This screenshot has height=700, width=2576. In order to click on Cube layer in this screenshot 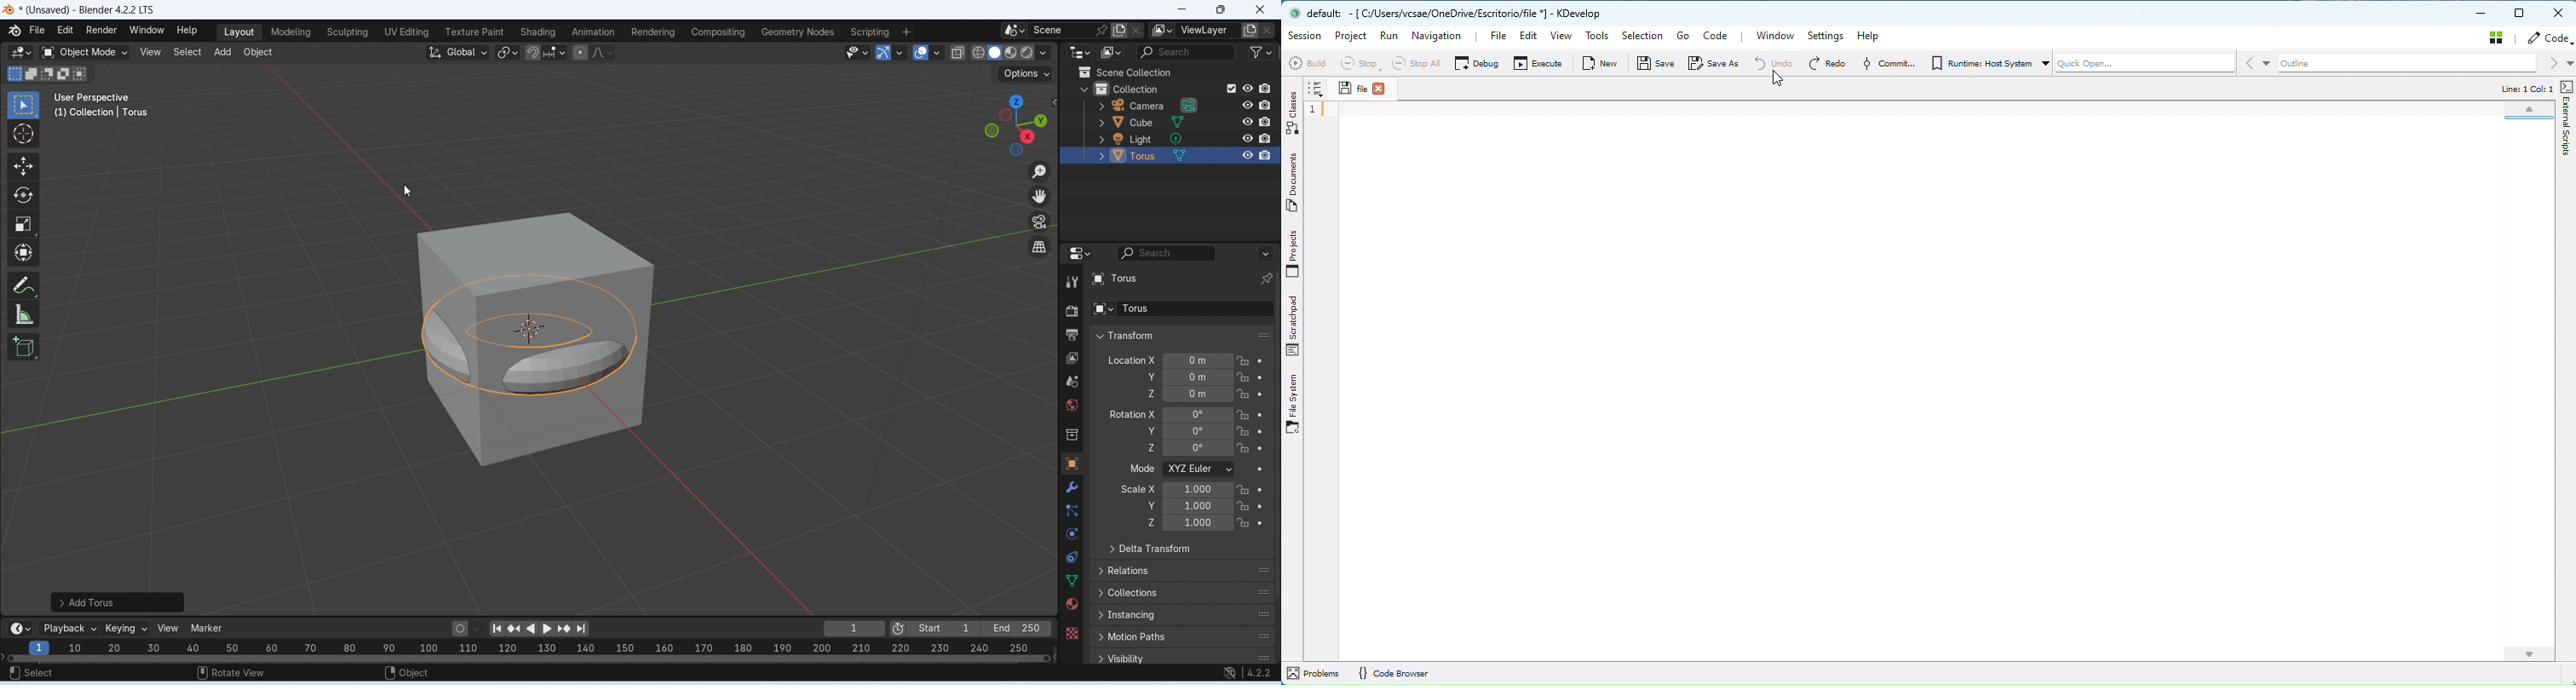, I will do `click(1184, 121)`.